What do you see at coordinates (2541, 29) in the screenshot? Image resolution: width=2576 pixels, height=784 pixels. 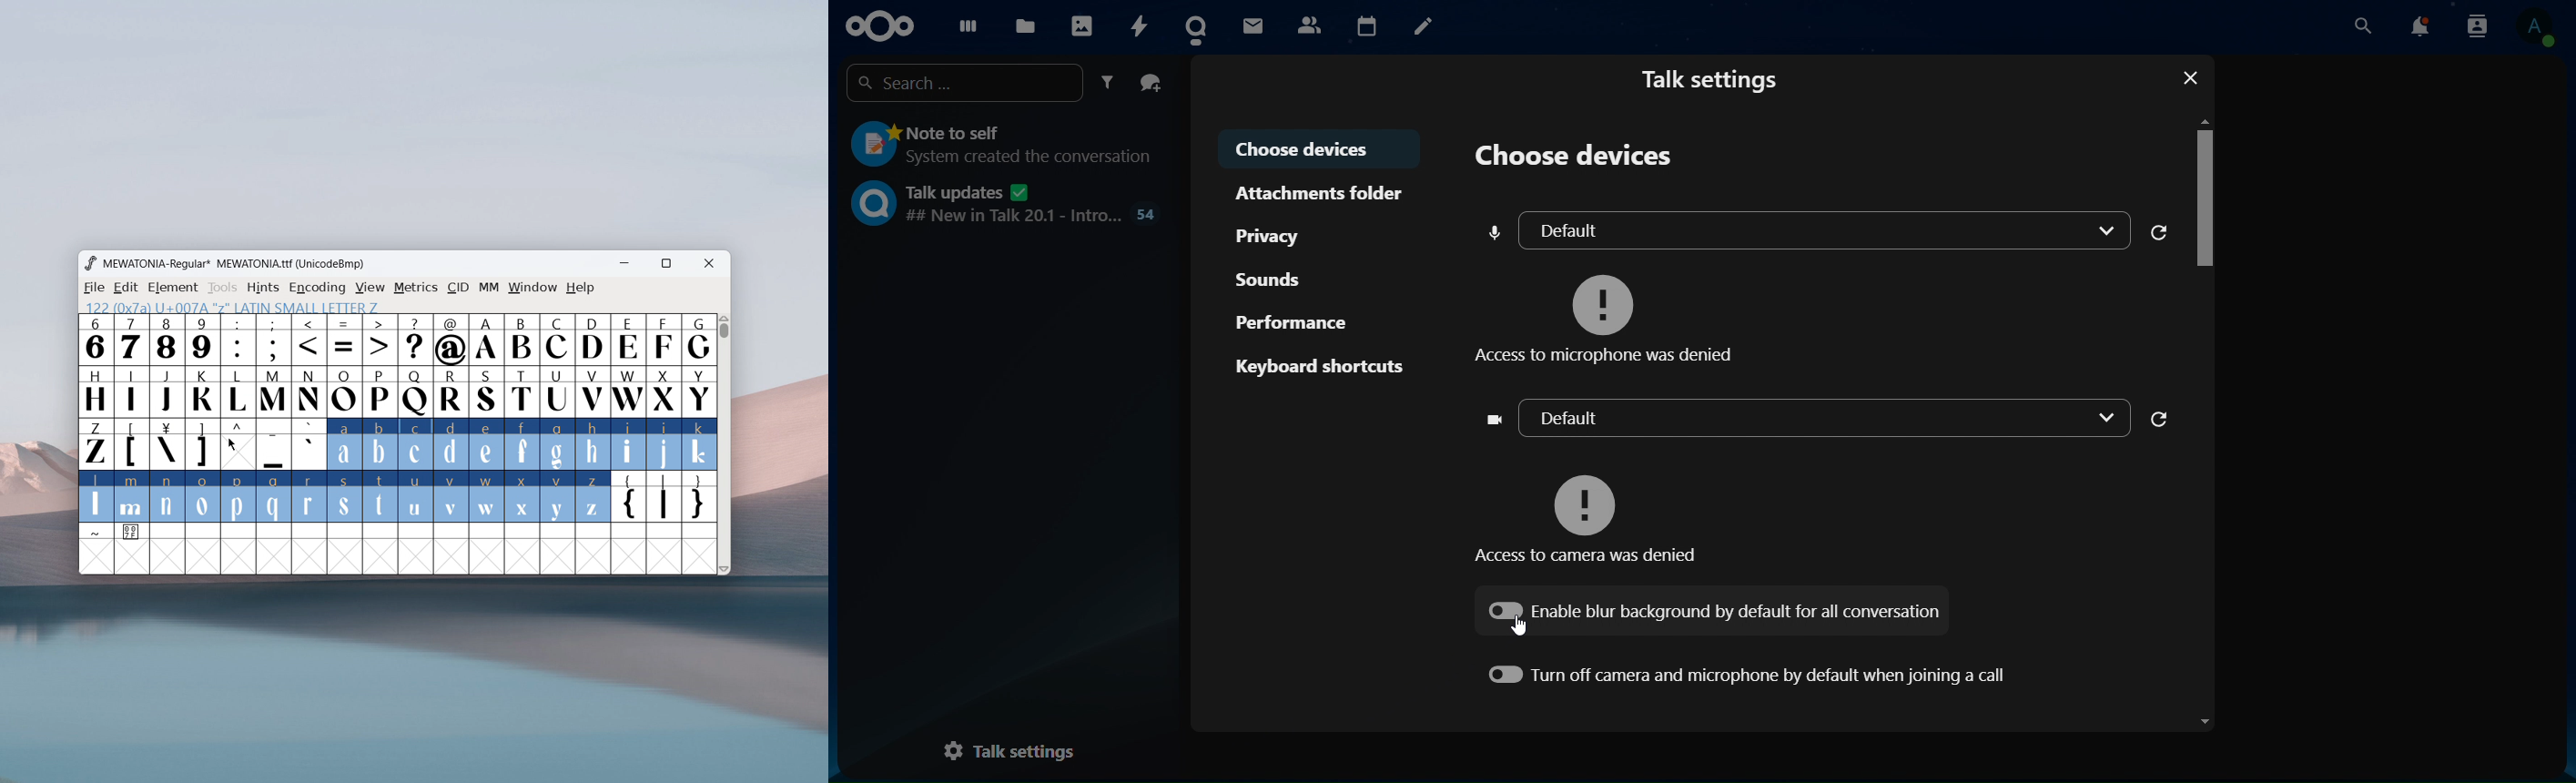 I see `profile` at bounding box center [2541, 29].